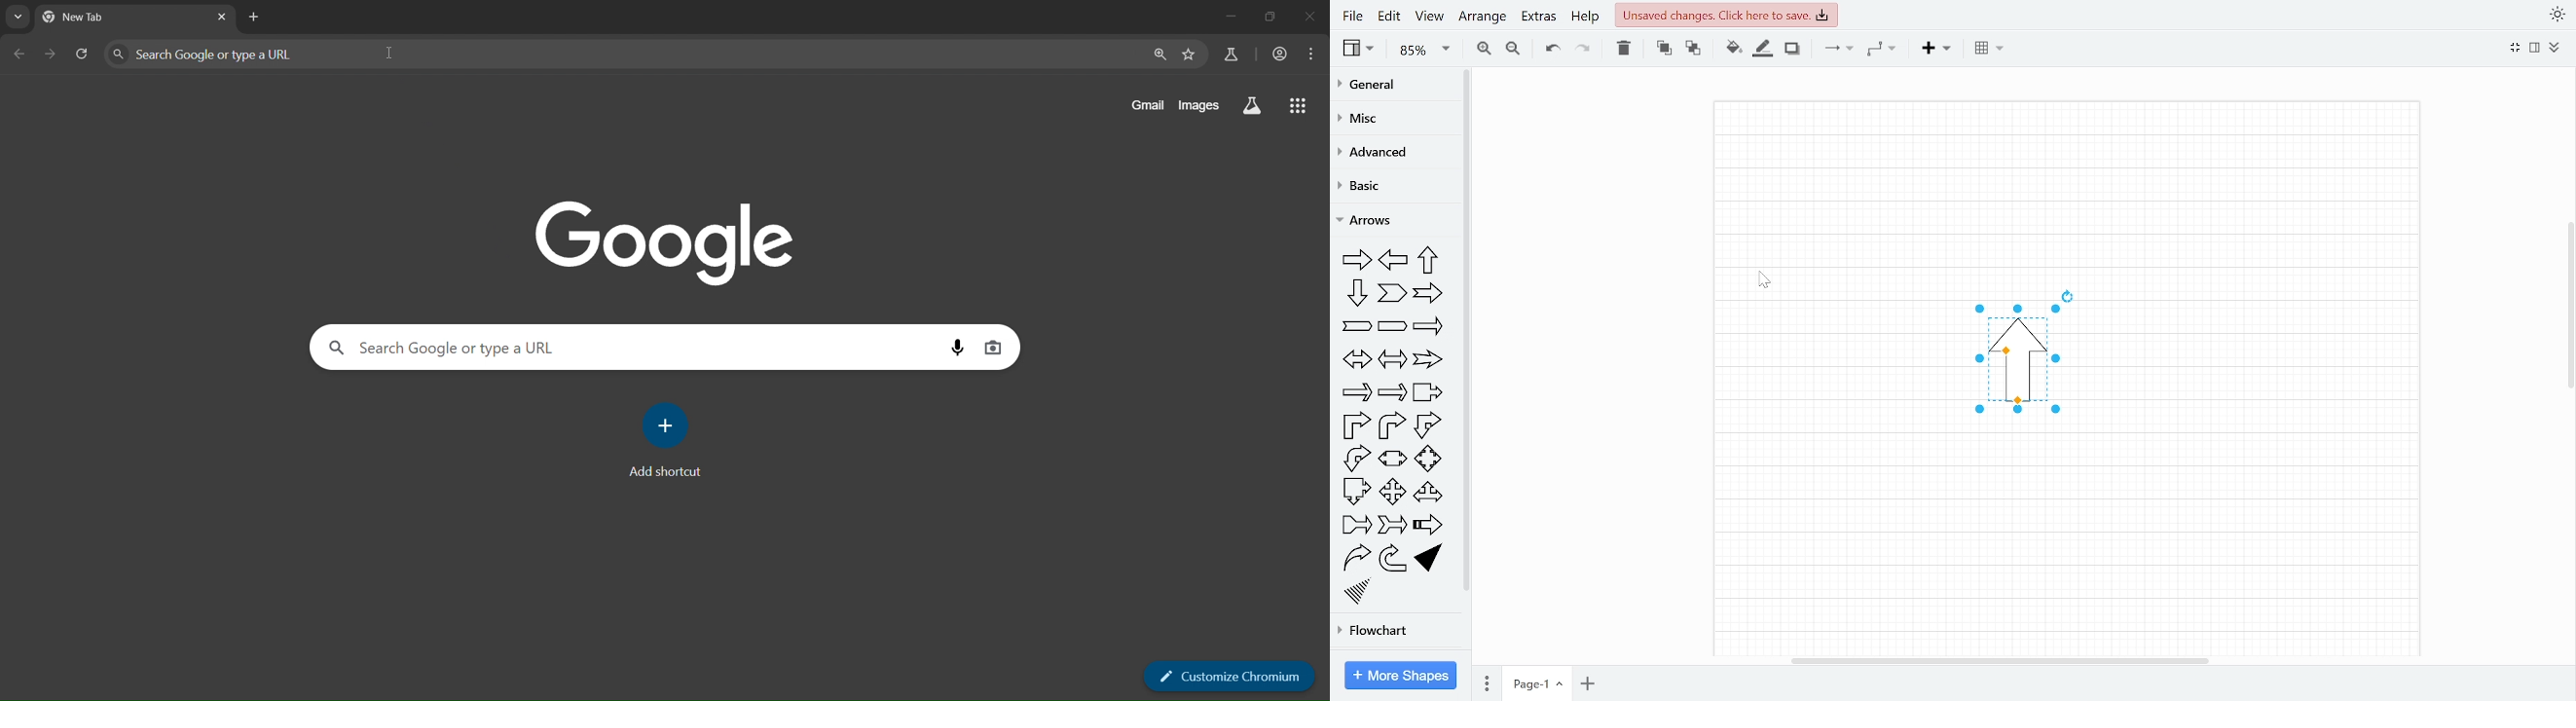  Describe the element at coordinates (1587, 17) in the screenshot. I see `Help` at that location.